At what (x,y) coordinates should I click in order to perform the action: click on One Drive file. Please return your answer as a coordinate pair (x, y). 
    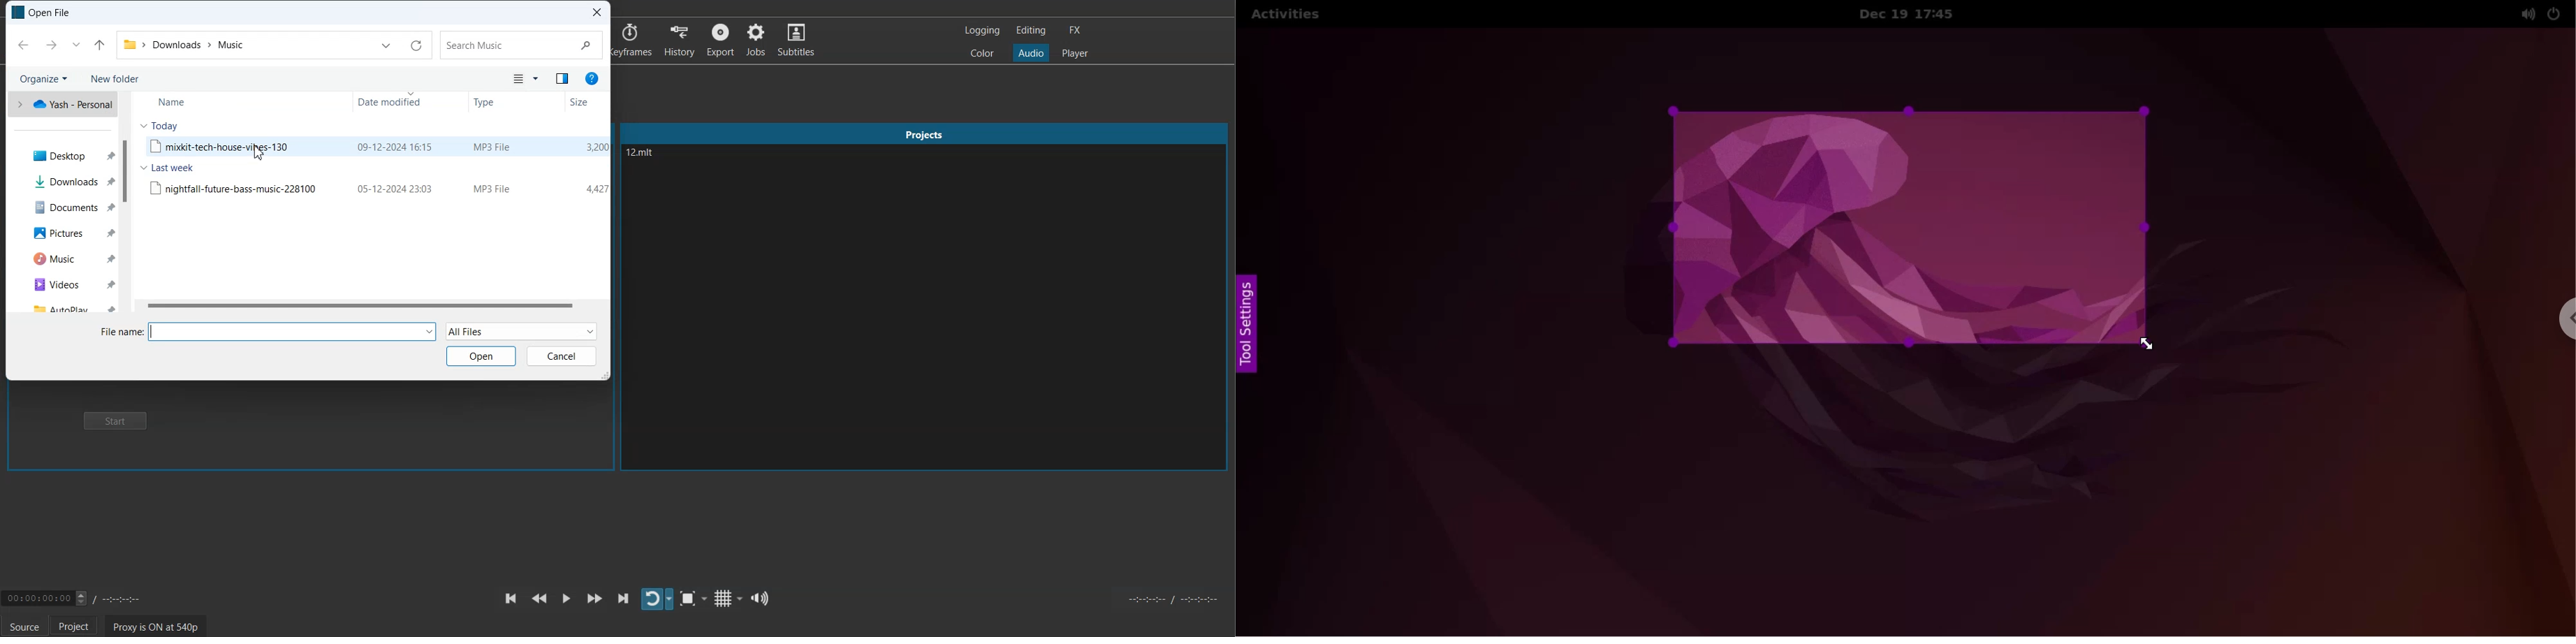
    Looking at the image, I should click on (61, 104).